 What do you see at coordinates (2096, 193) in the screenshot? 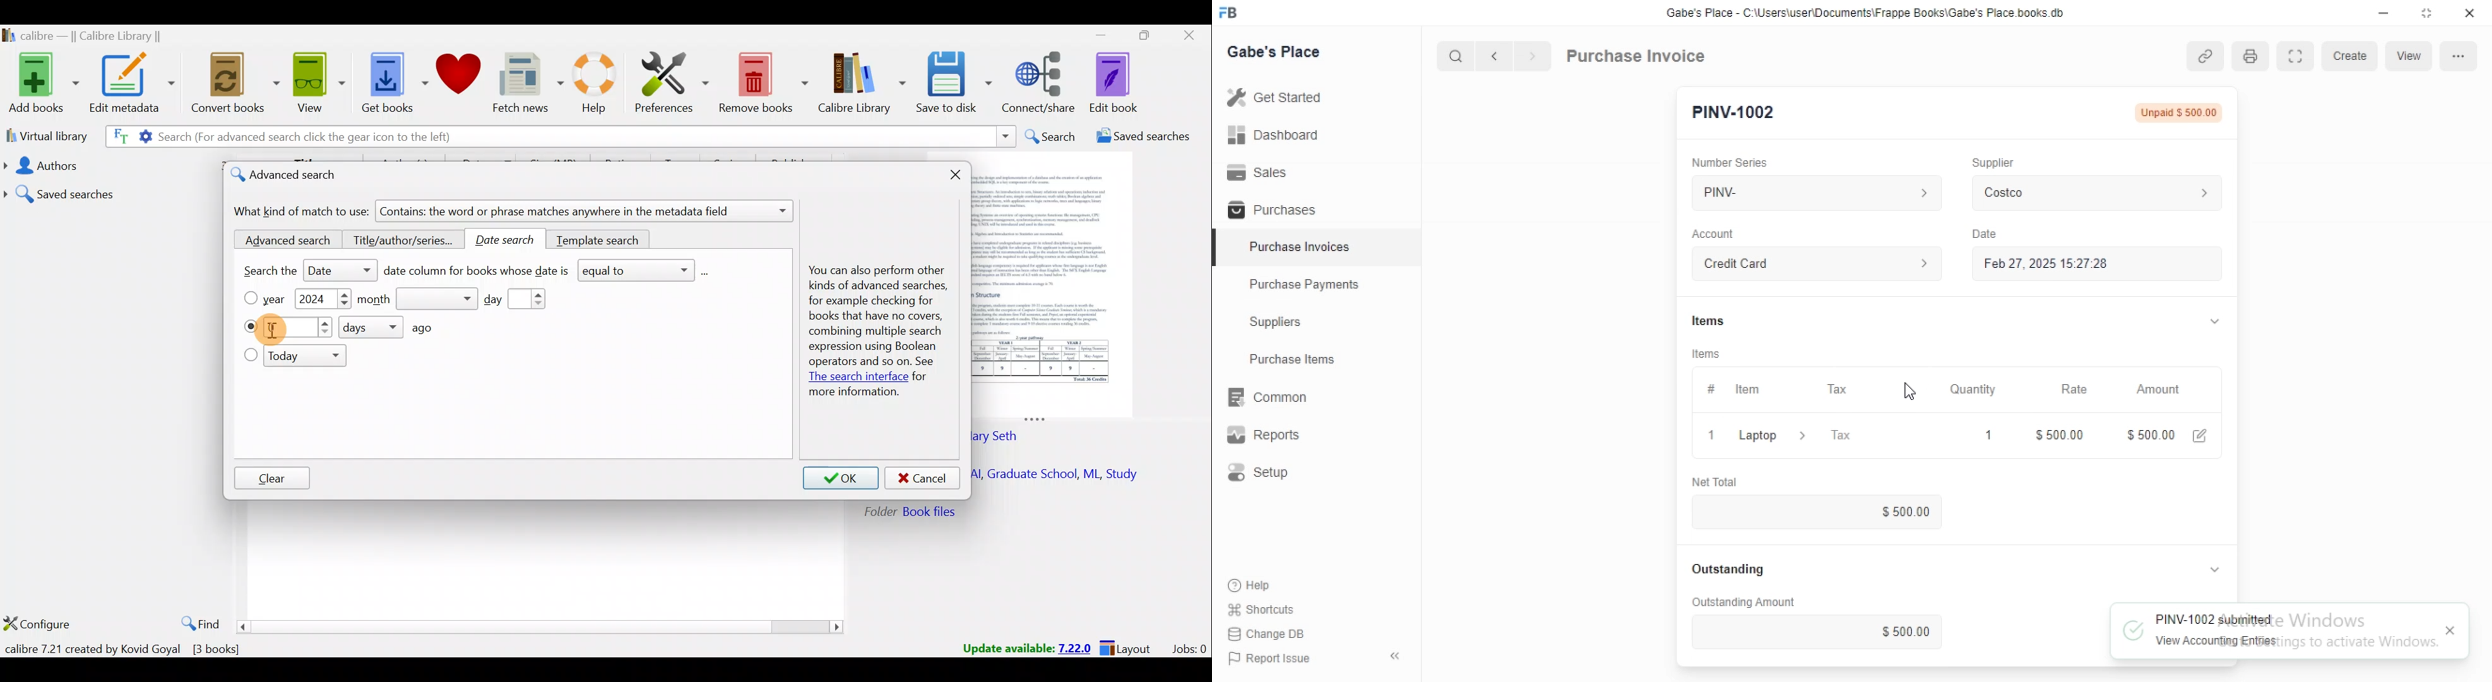
I see `Costco` at bounding box center [2096, 193].